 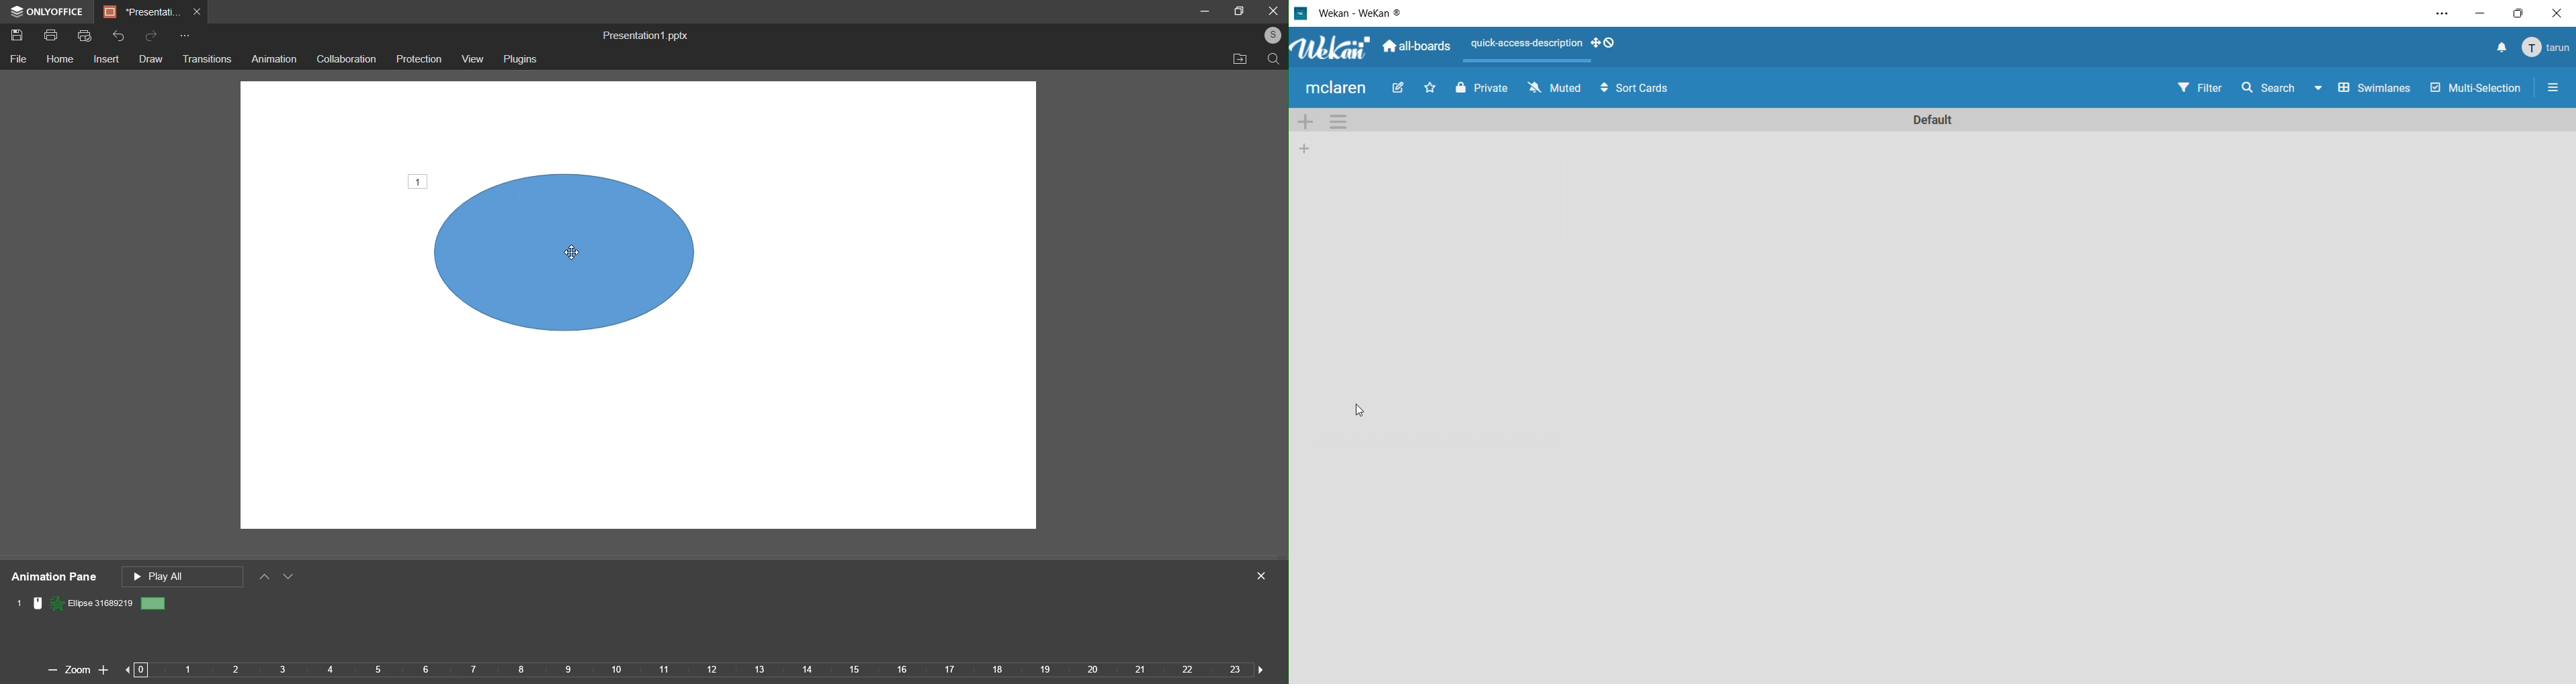 What do you see at coordinates (2518, 13) in the screenshot?
I see `maximize` at bounding box center [2518, 13].